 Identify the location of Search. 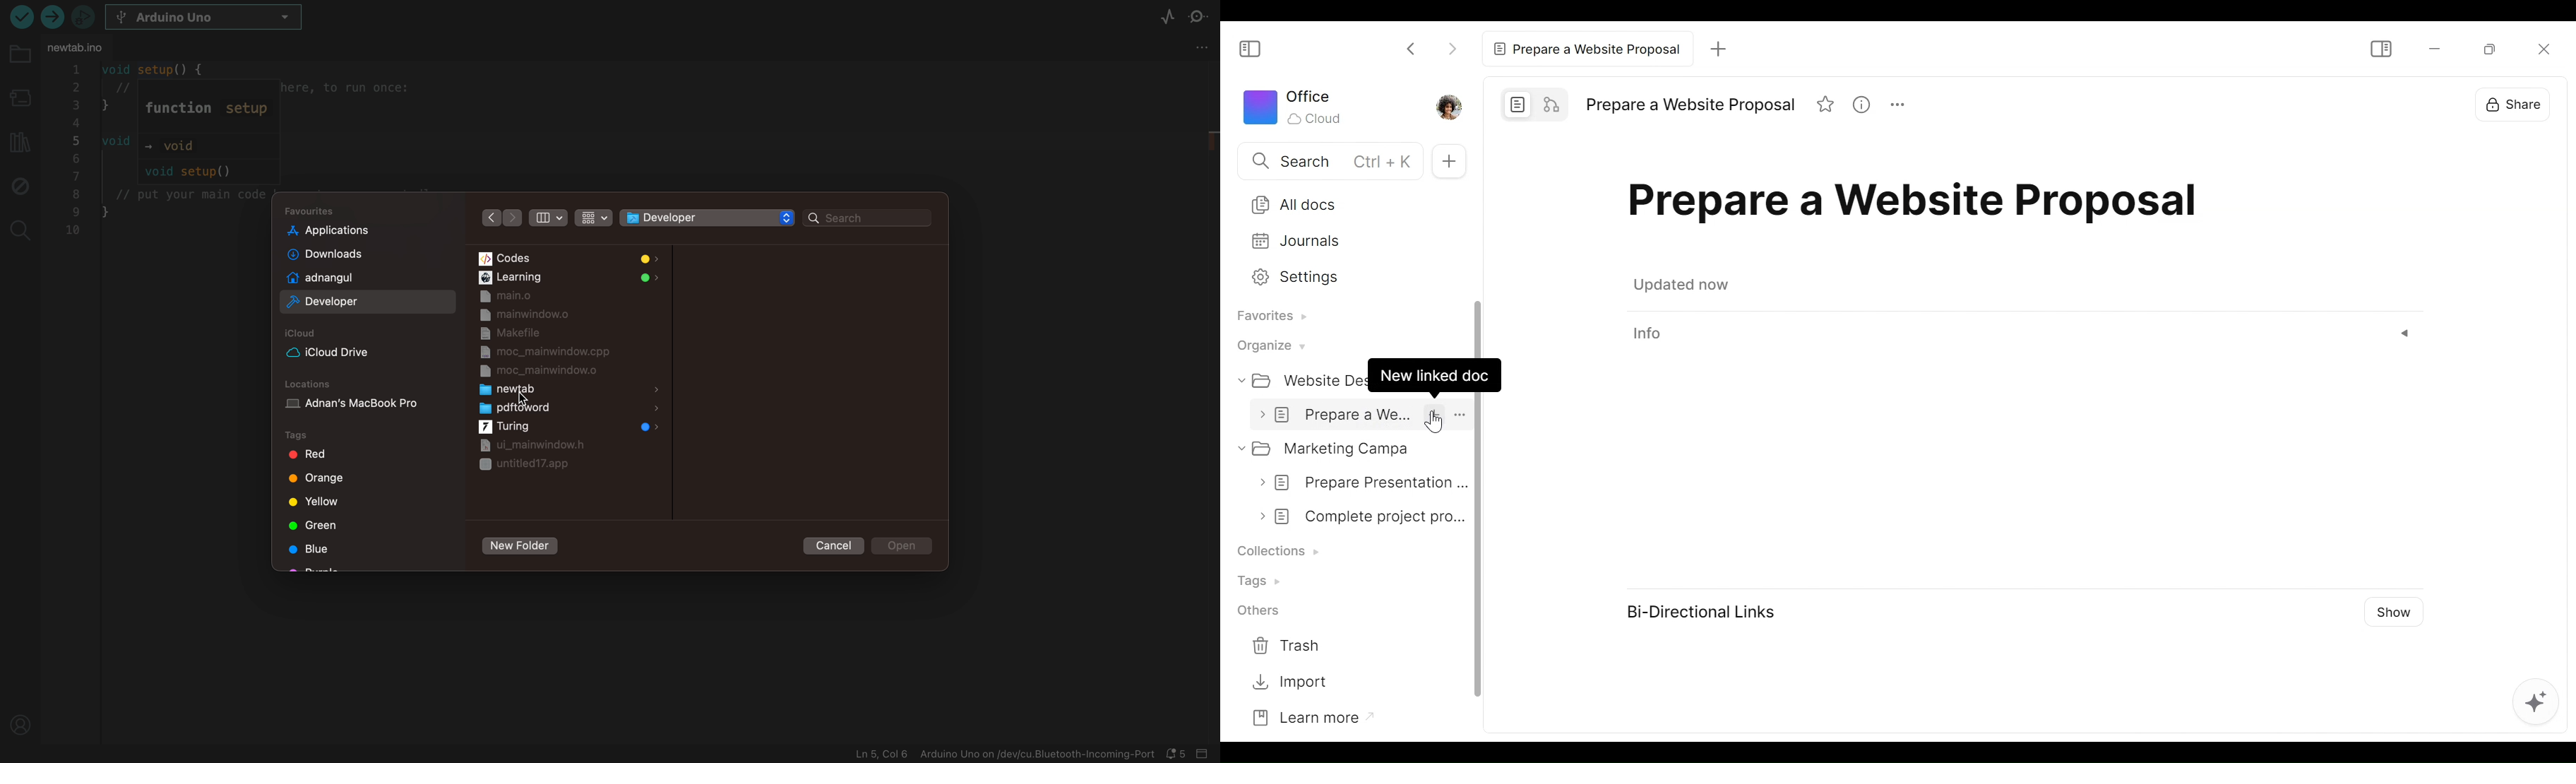
(1321, 160).